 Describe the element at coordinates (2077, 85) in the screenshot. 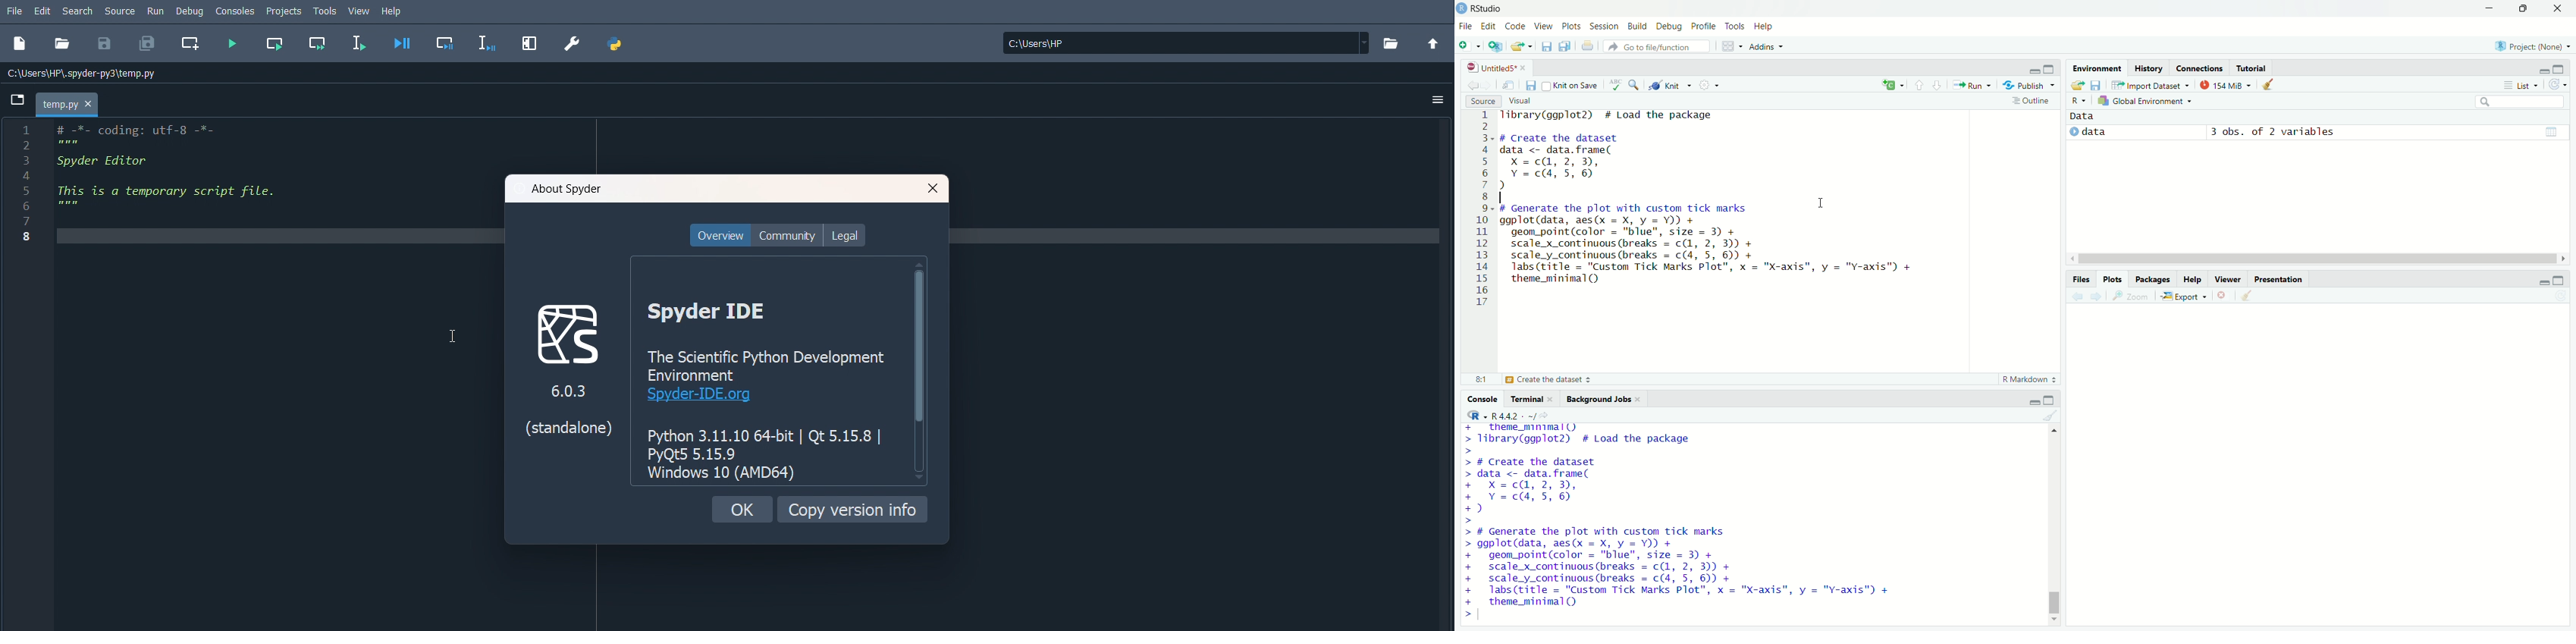

I see `load workspace` at that location.